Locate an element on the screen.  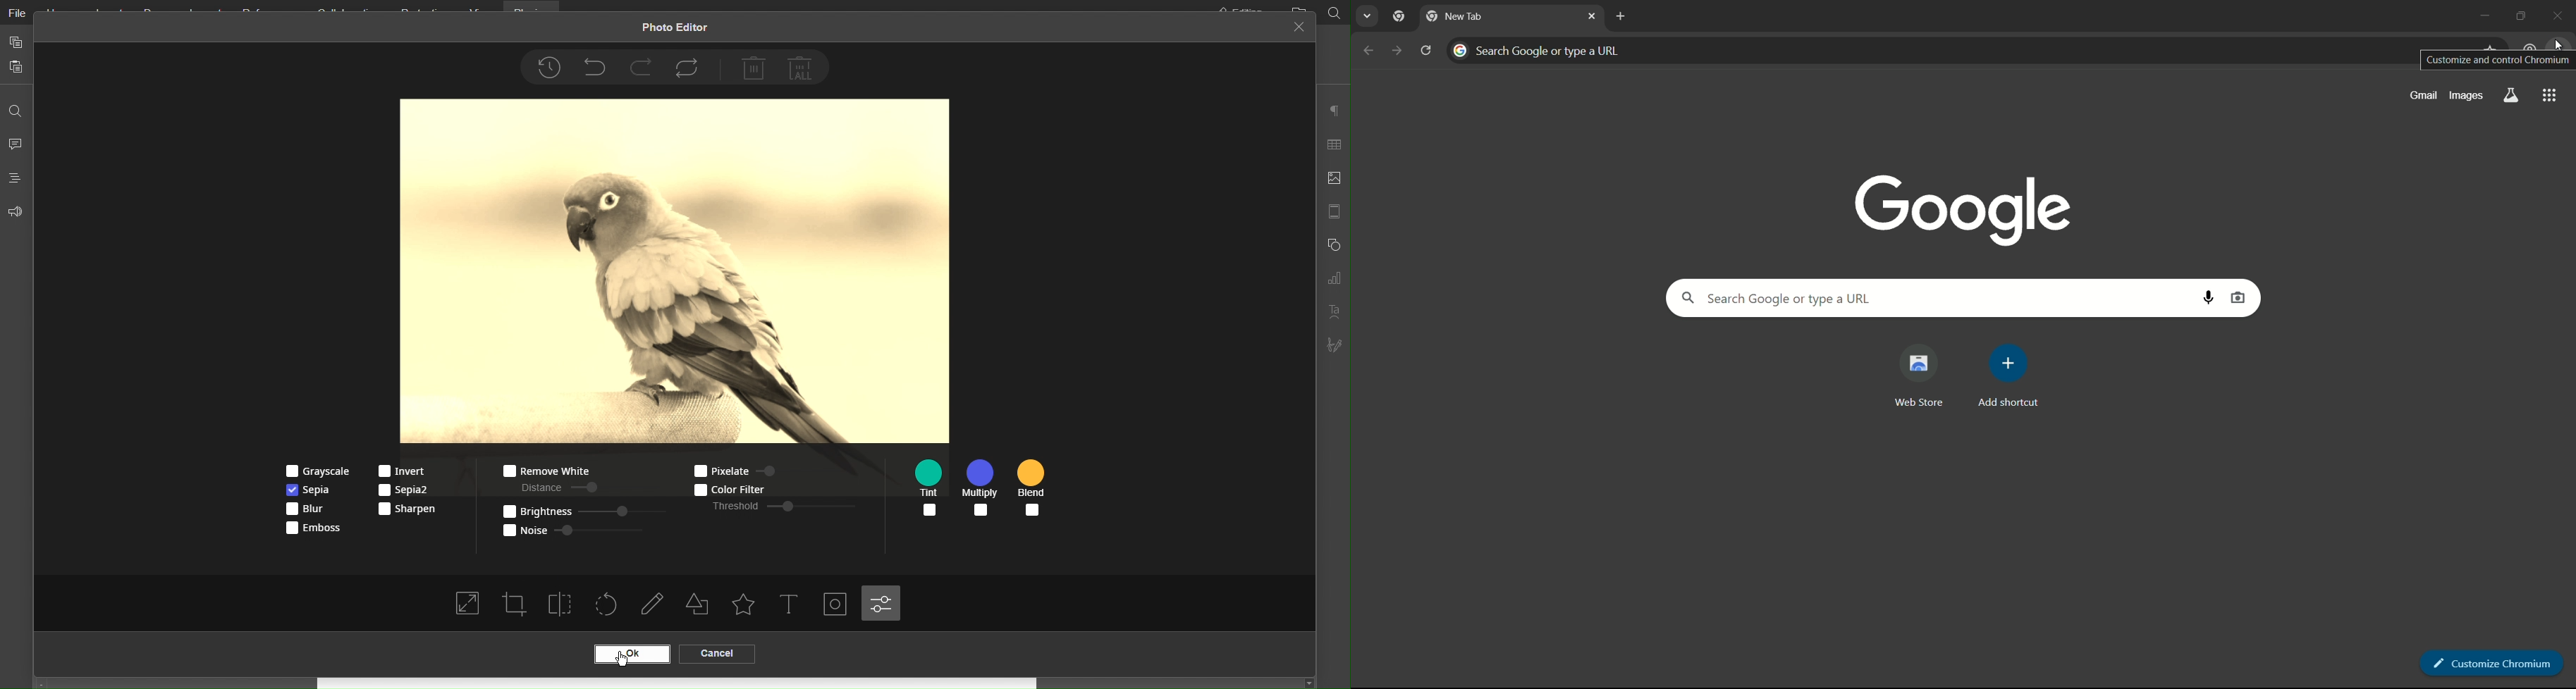
Rotate is located at coordinates (608, 605).